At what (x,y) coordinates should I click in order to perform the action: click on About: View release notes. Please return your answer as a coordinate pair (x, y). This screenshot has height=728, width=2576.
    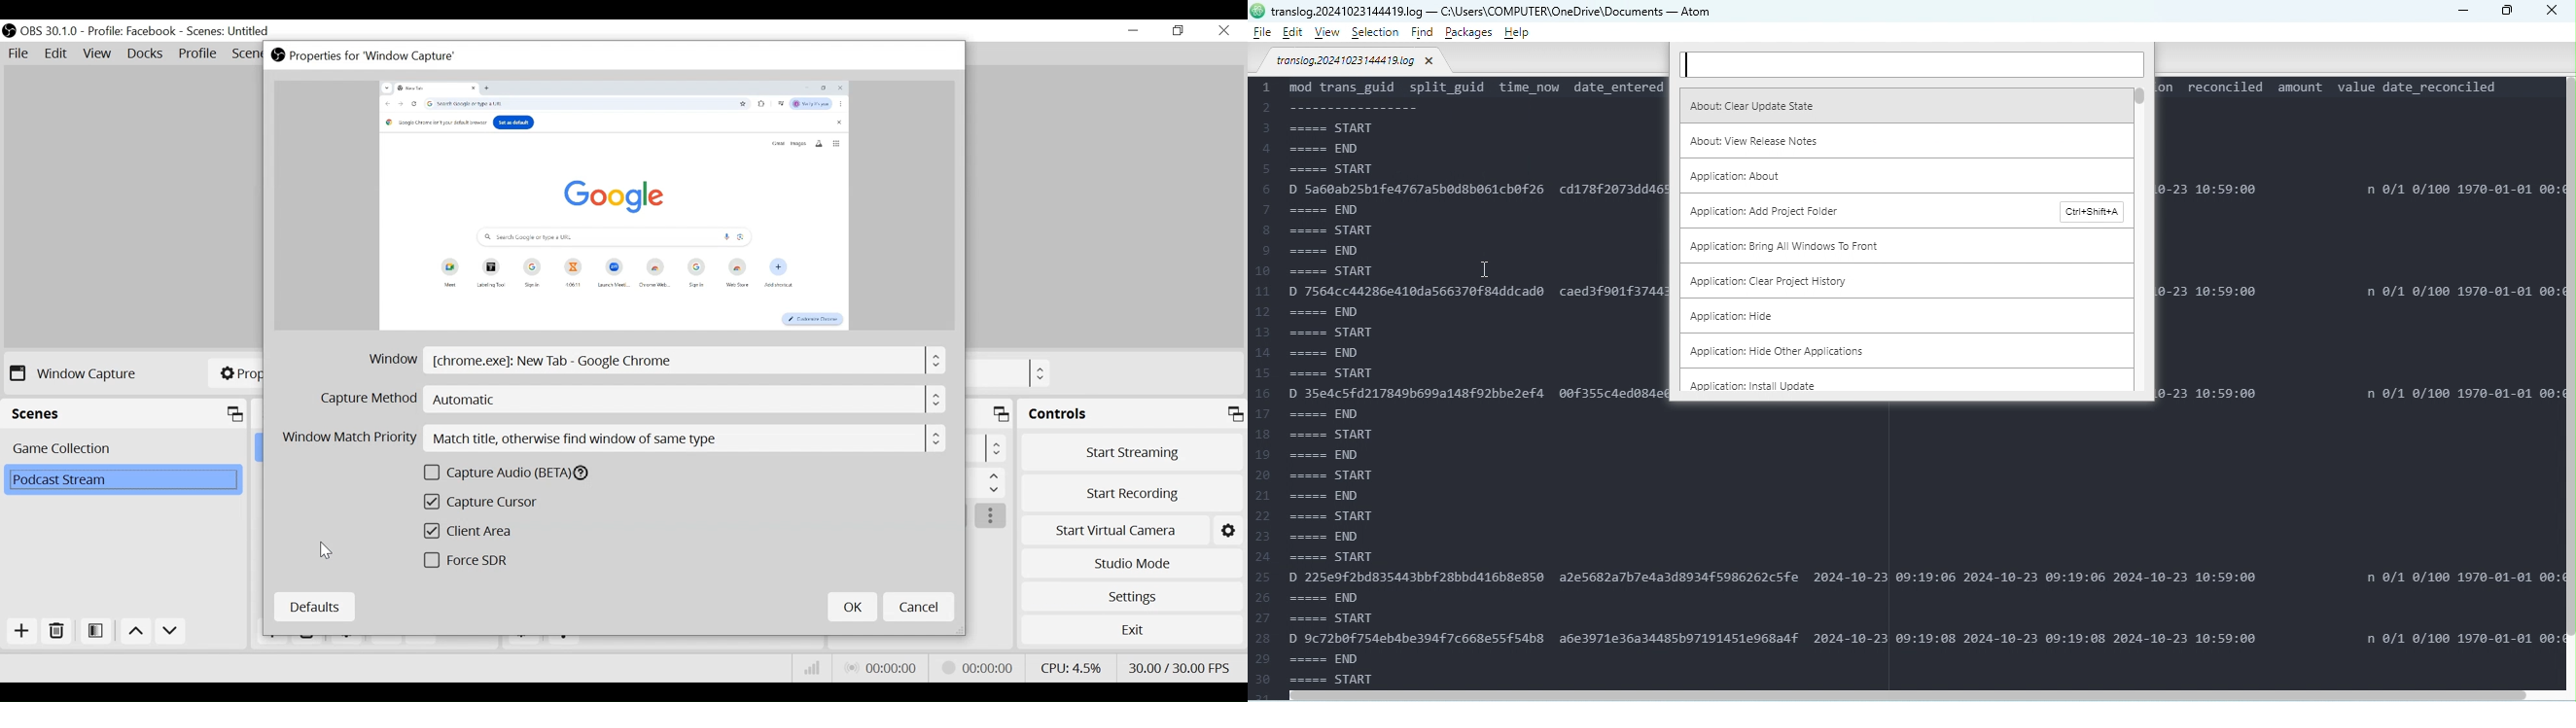
    Looking at the image, I should click on (1903, 139).